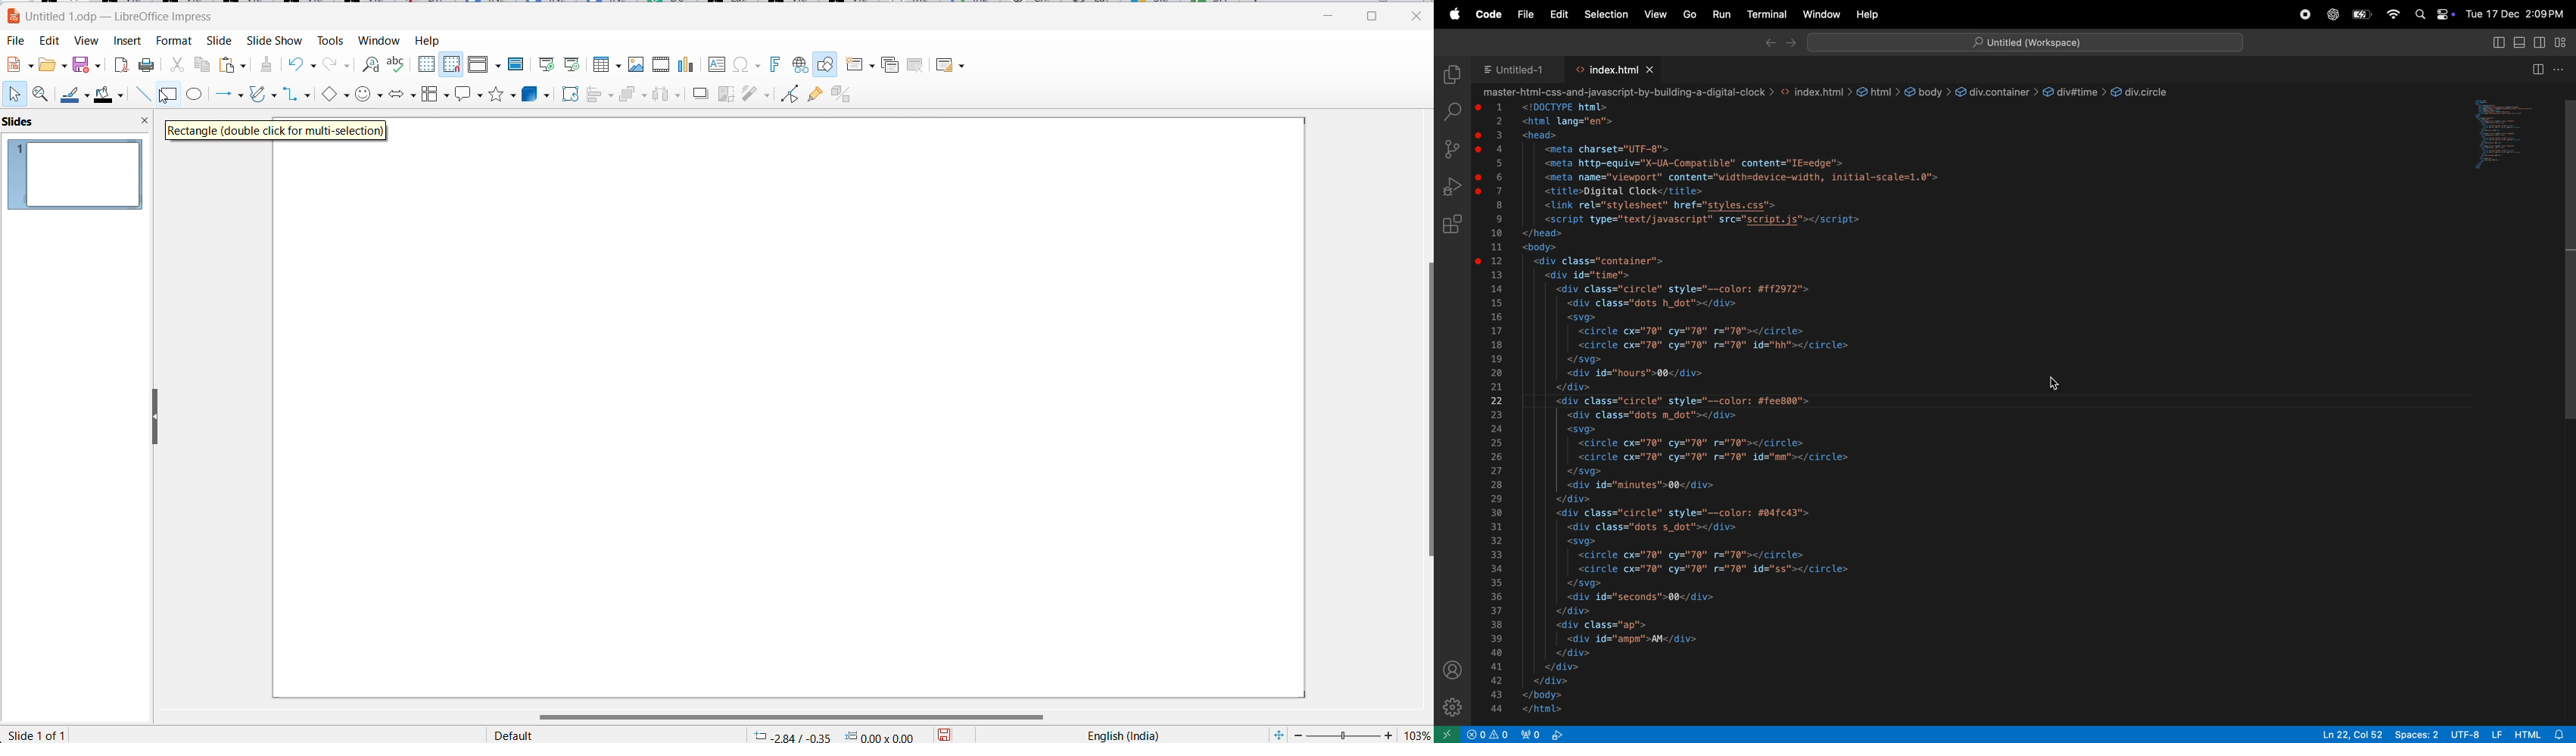 The image size is (2576, 756). I want to click on record, so click(2301, 16).